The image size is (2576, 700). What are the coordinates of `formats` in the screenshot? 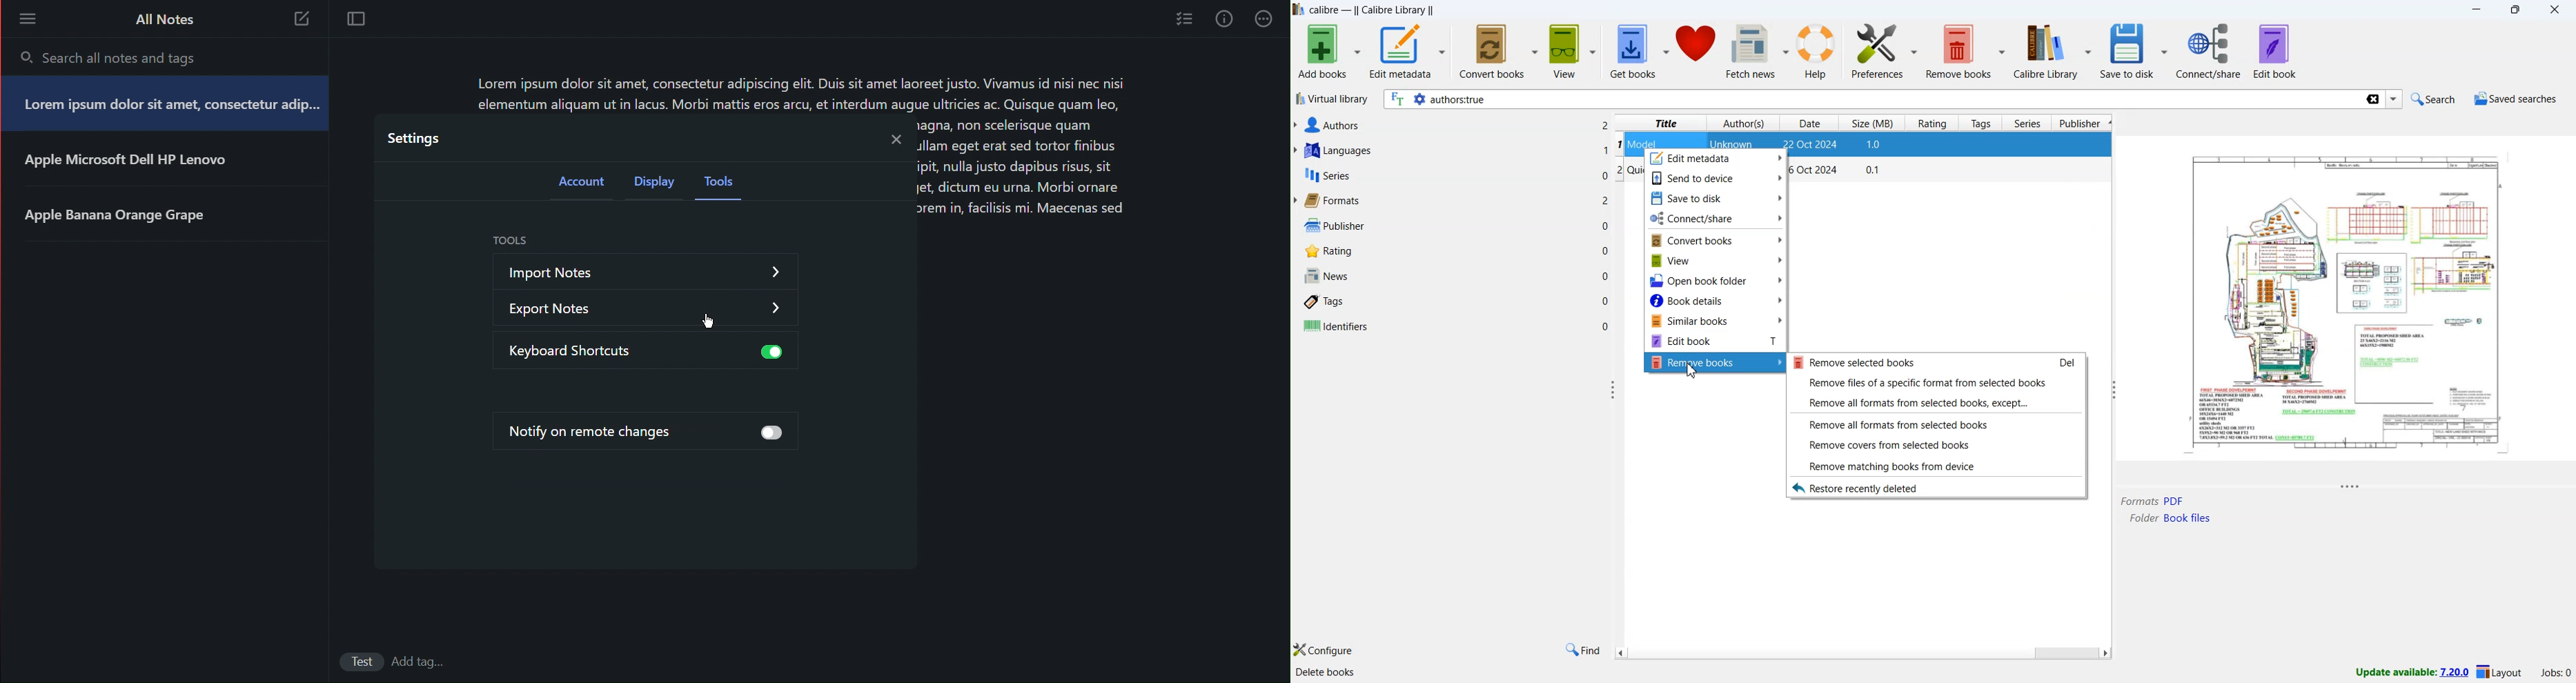 It's located at (1331, 201).